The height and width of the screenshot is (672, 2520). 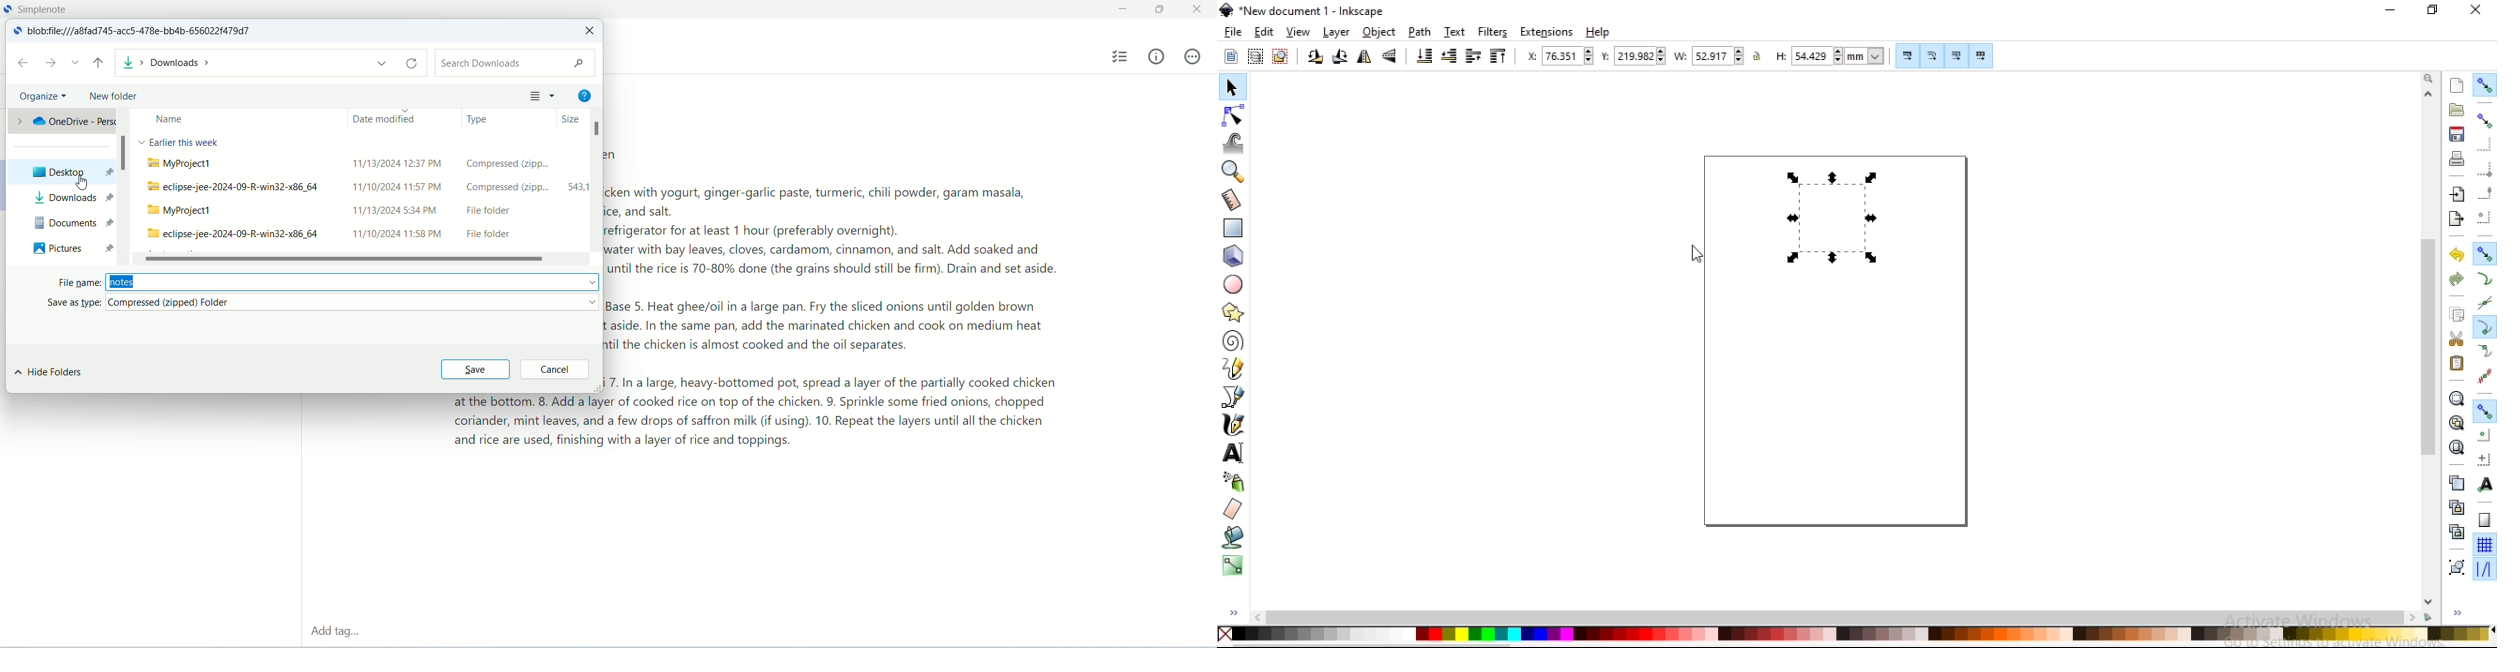 What do you see at coordinates (358, 257) in the screenshot?
I see `horizontal scroll bar` at bounding box center [358, 257].